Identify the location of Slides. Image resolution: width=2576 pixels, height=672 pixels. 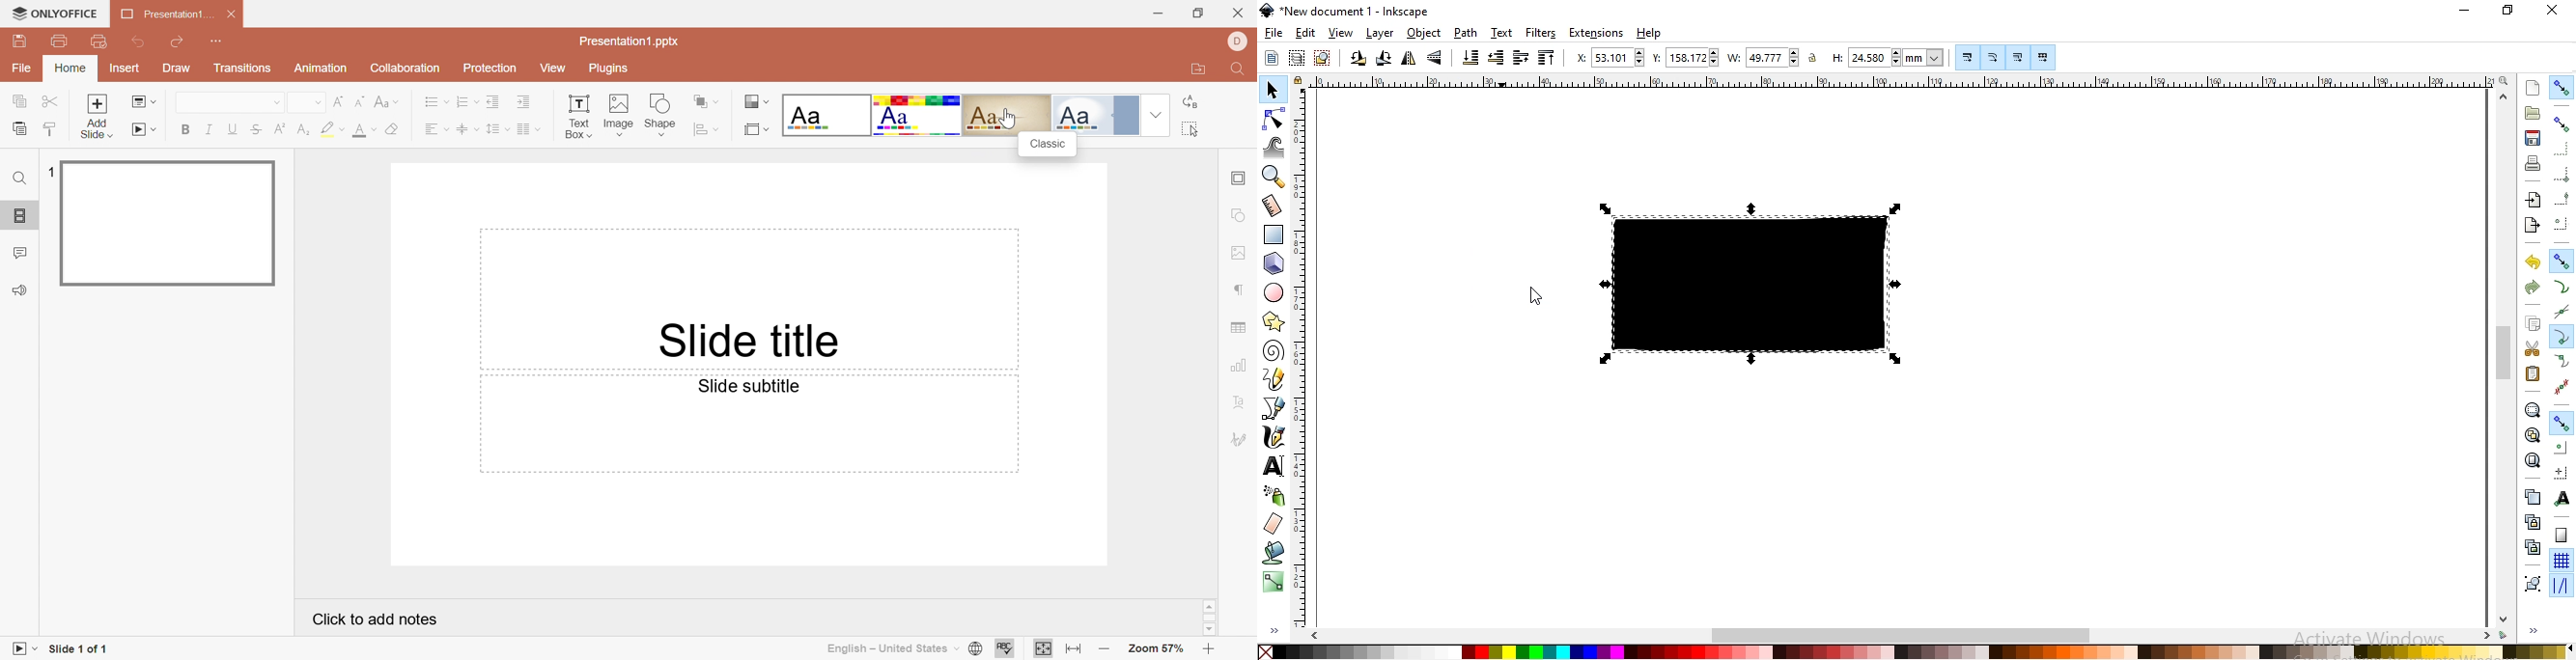
(20, 215).